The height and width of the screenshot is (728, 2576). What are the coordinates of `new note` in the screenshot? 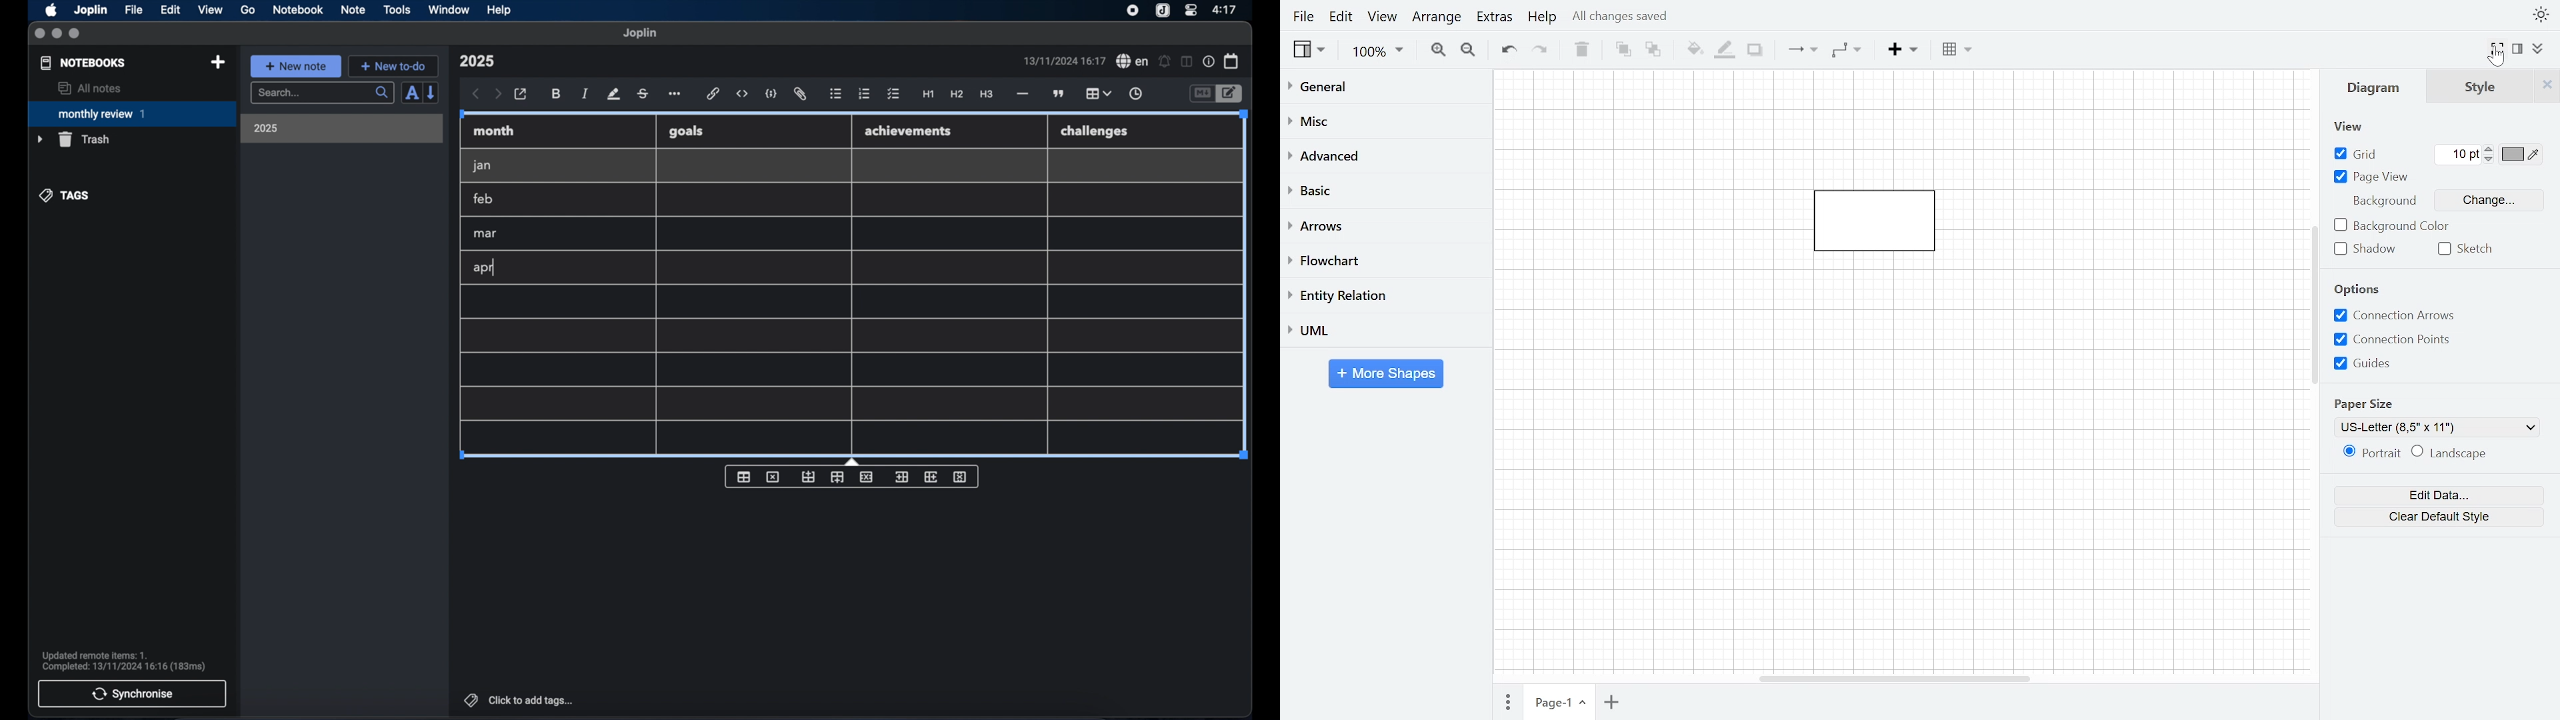 It's located at (295, 66).